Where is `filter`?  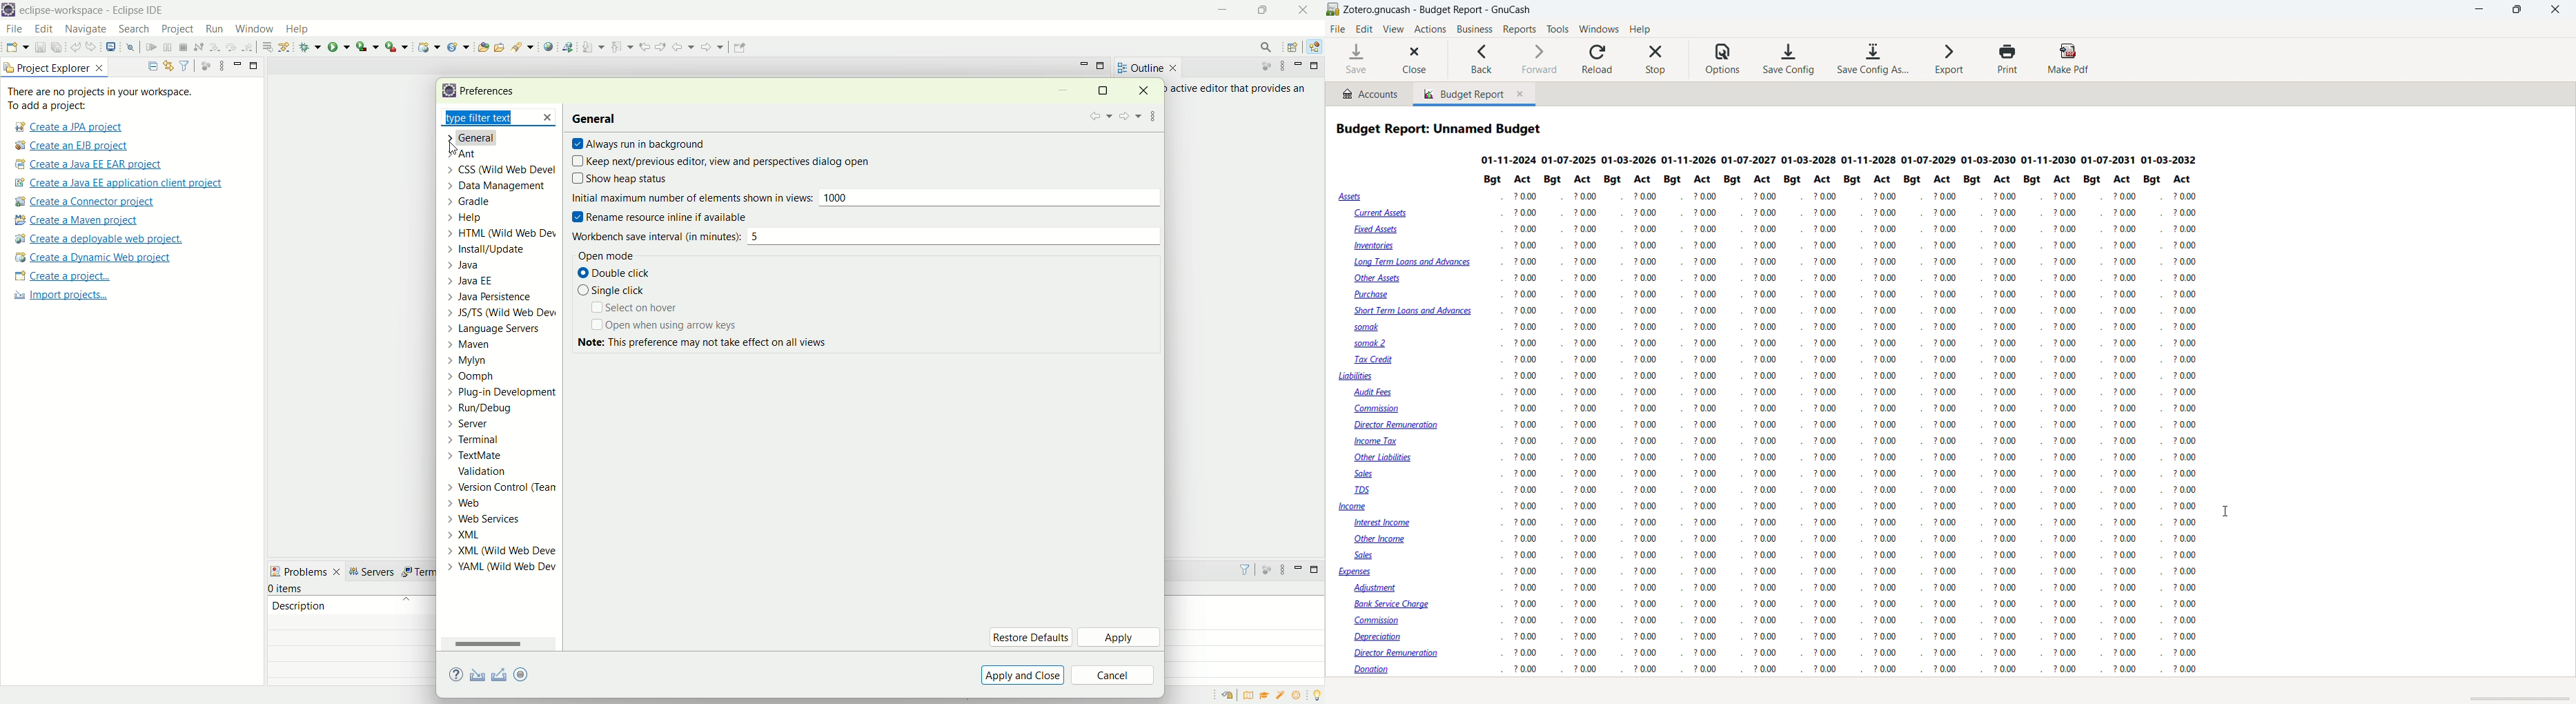 filter is located at coordinates (1239, 569).